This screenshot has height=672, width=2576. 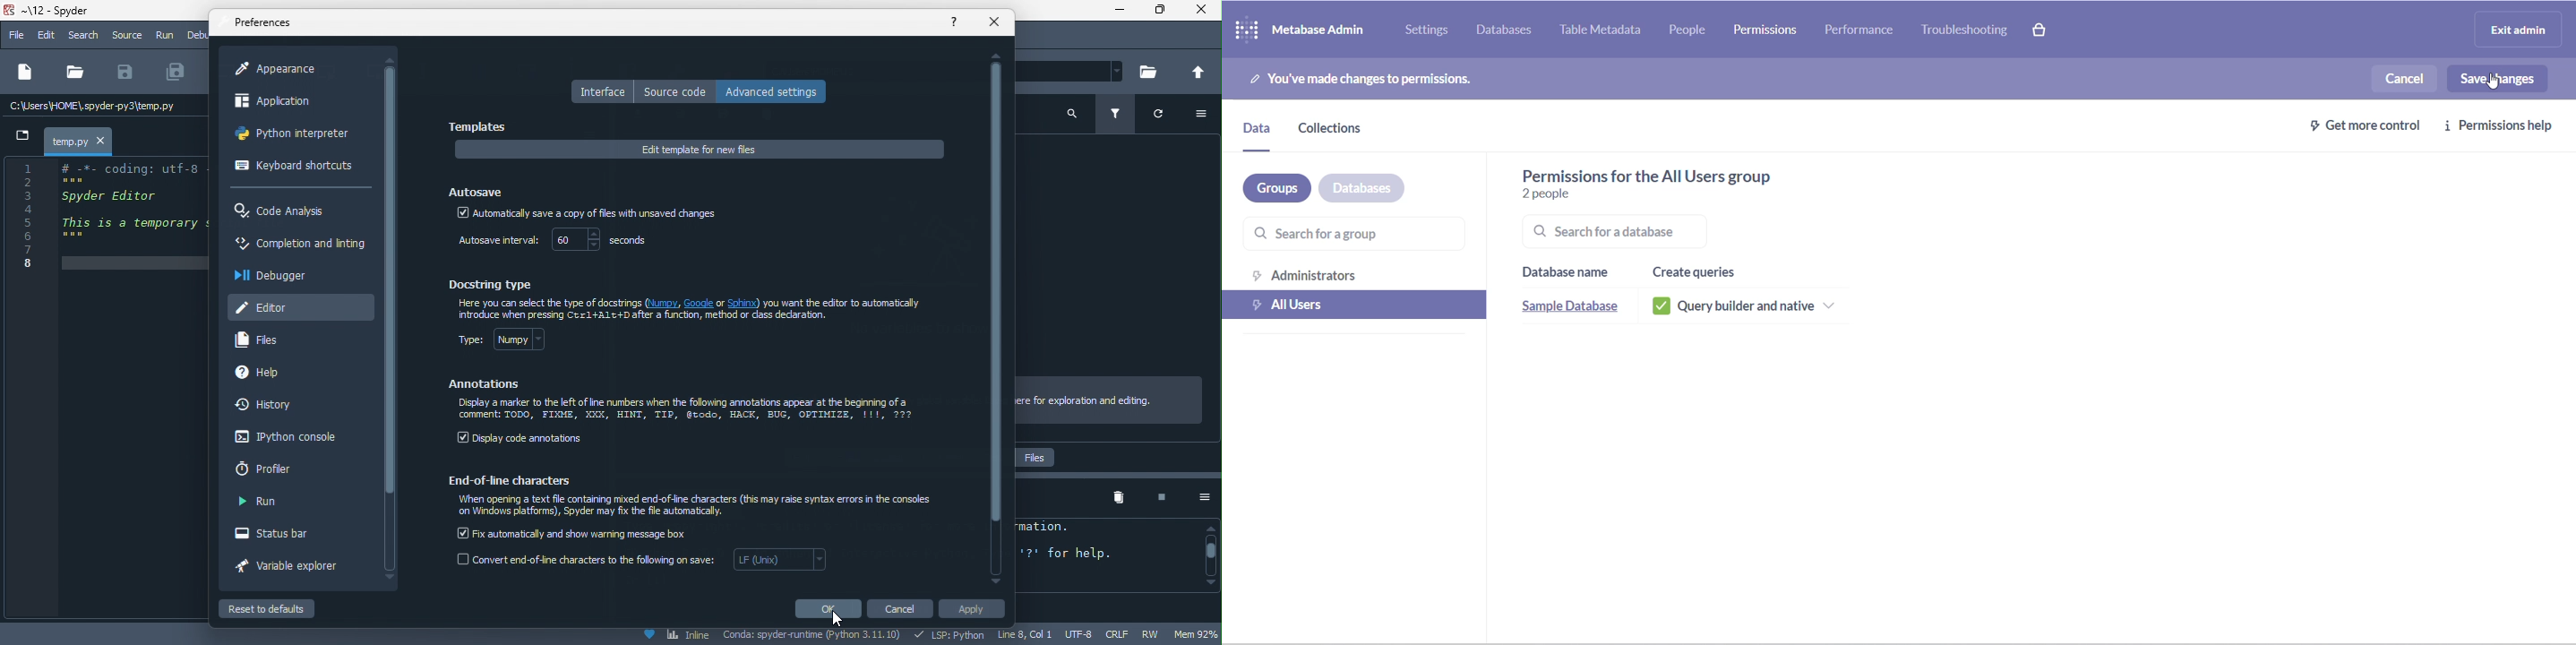 What do you see at coordinates (265, 340) in the screenshot?
I see `files` at bounding box center [265, 340].